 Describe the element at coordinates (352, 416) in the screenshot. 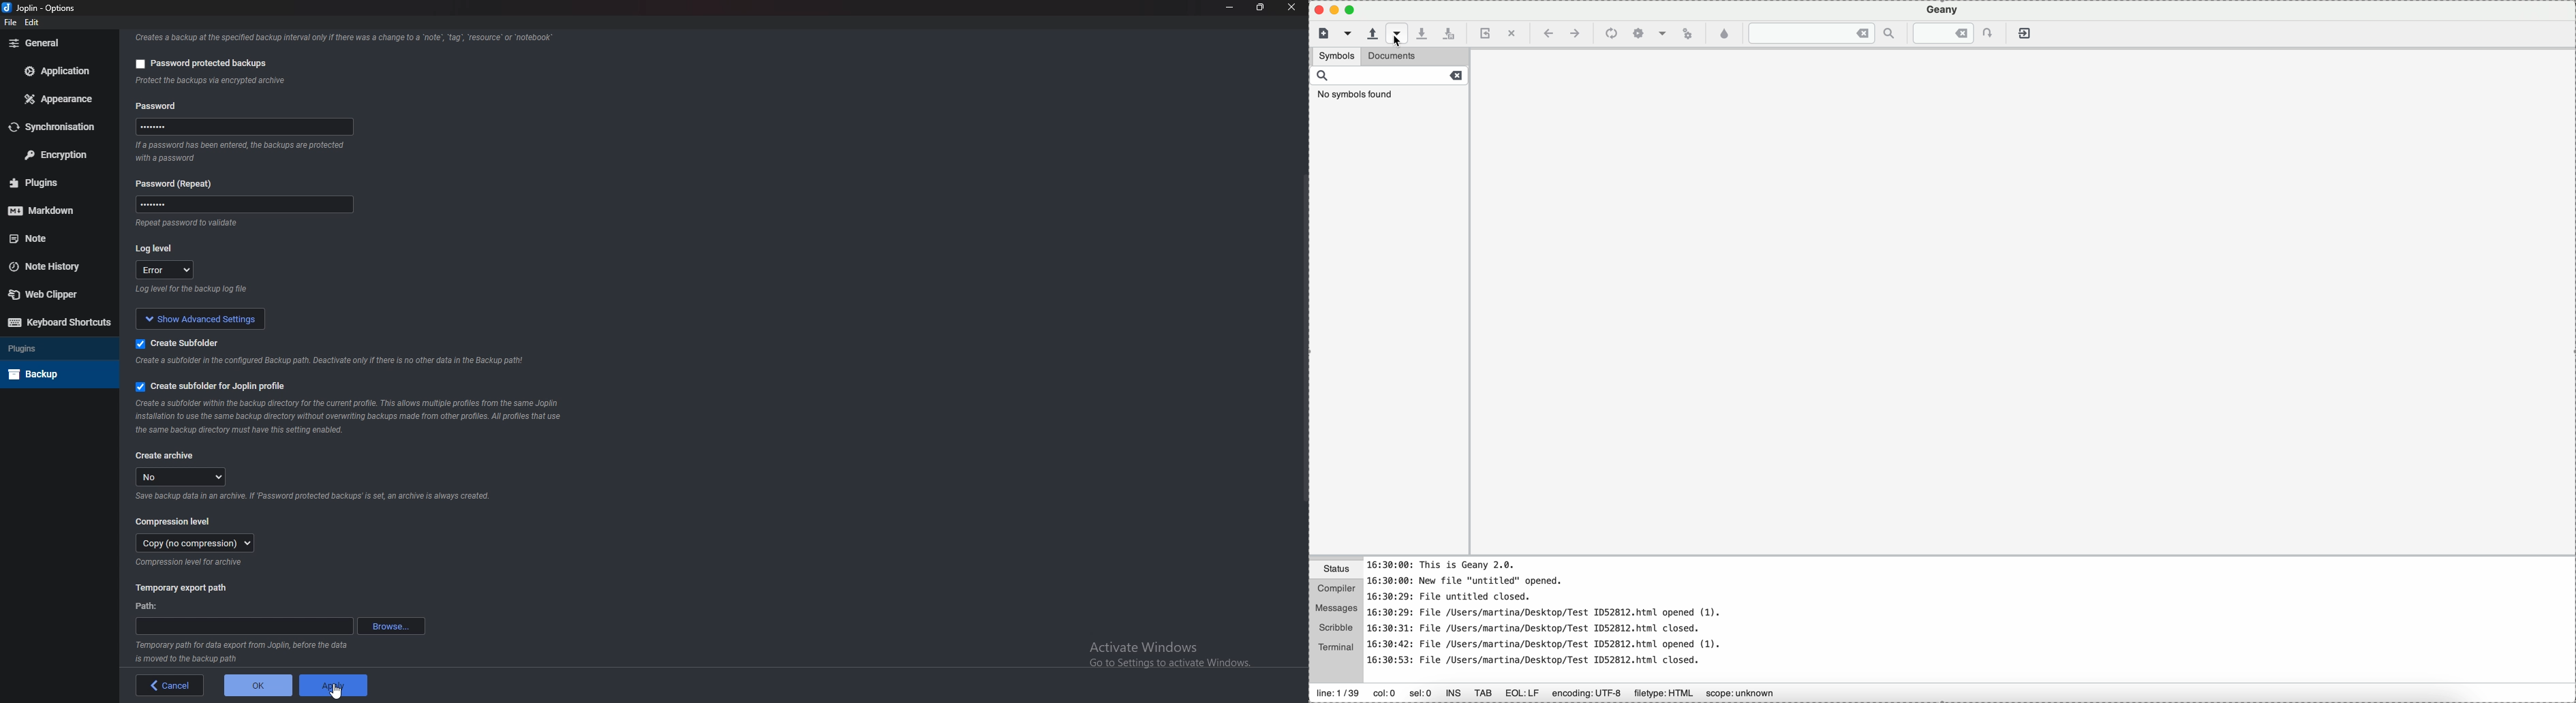

I see `Info` at that location.